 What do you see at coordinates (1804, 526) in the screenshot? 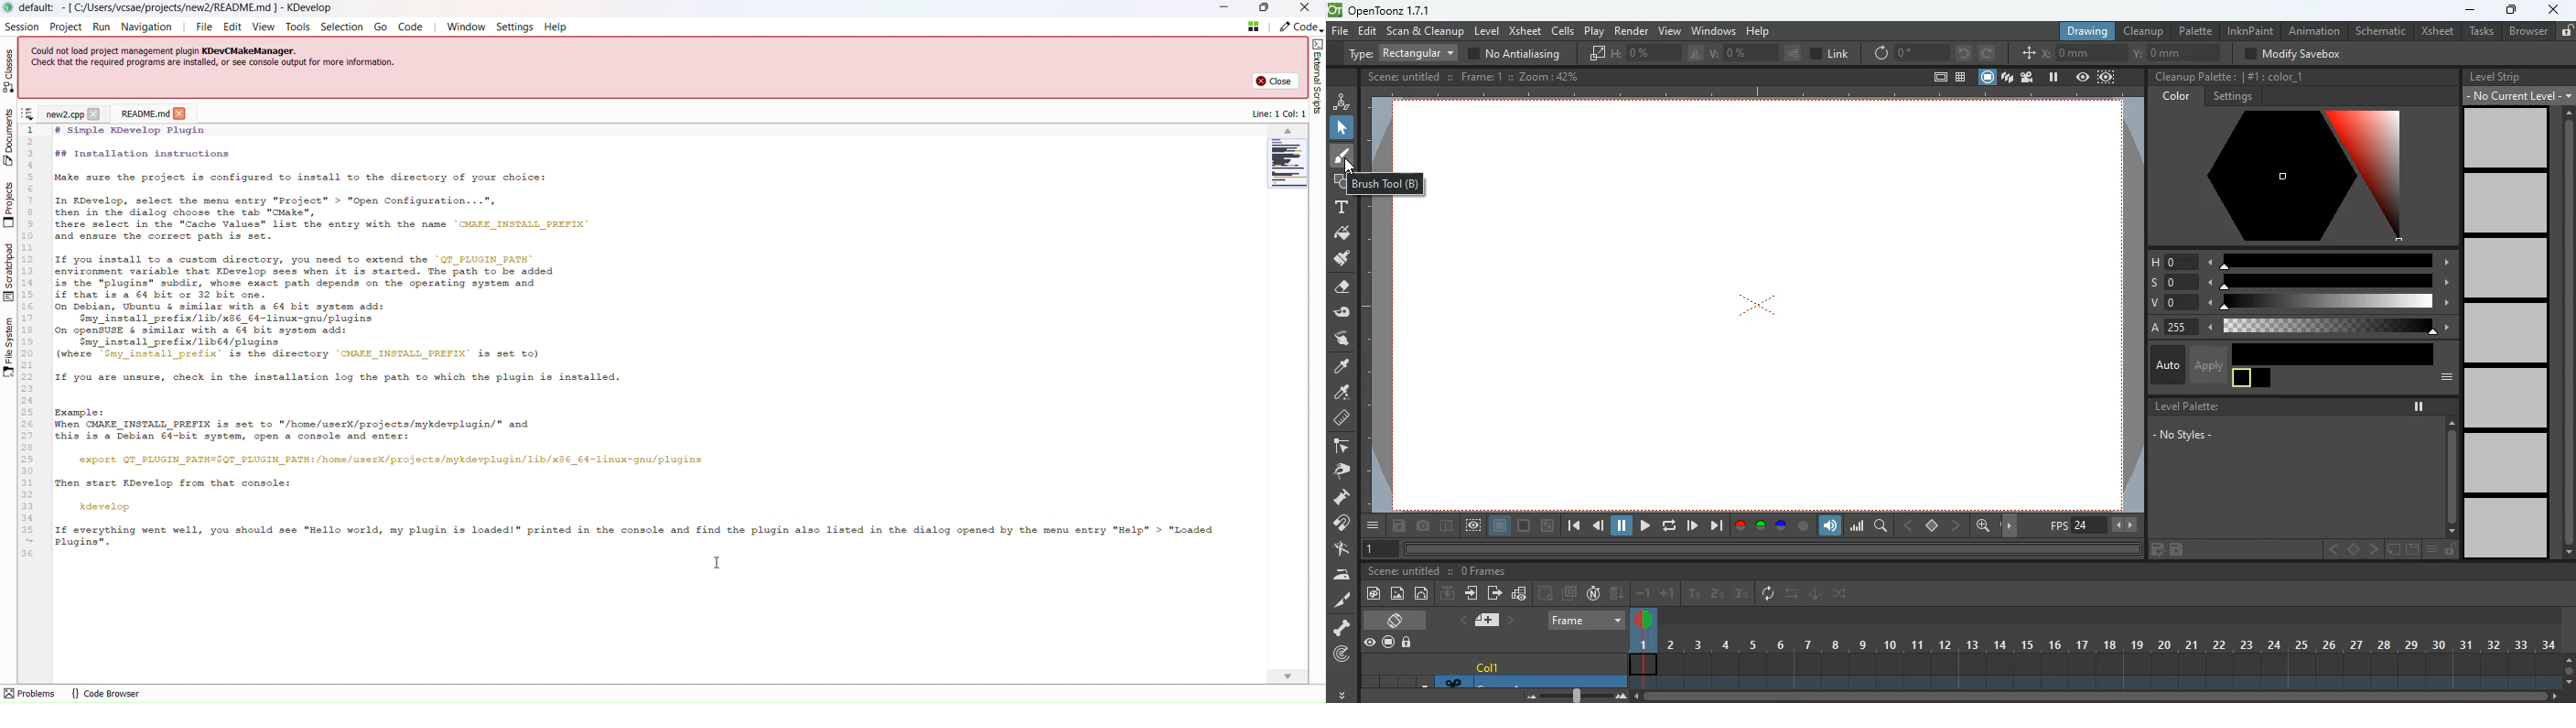
I see `color` at bounding box center [1804, 526].